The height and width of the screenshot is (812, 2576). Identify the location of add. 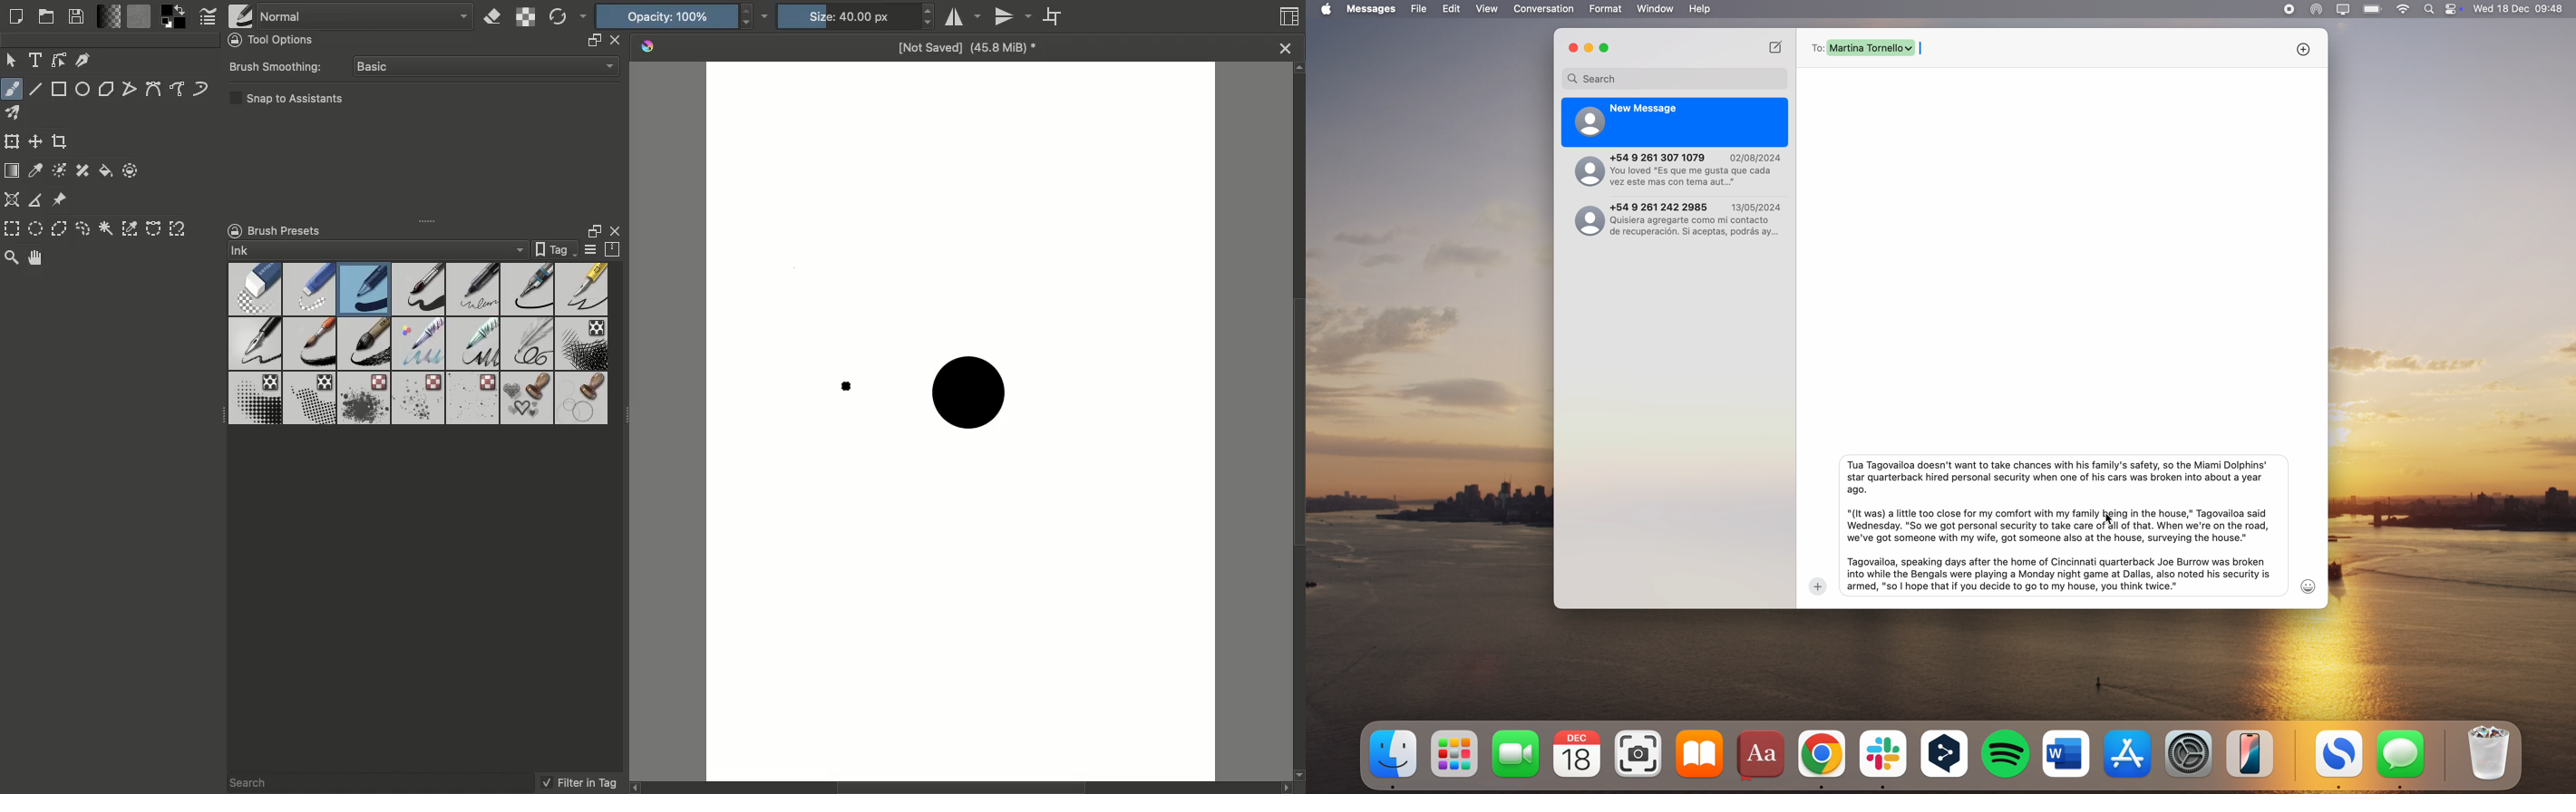
(2303, 49).